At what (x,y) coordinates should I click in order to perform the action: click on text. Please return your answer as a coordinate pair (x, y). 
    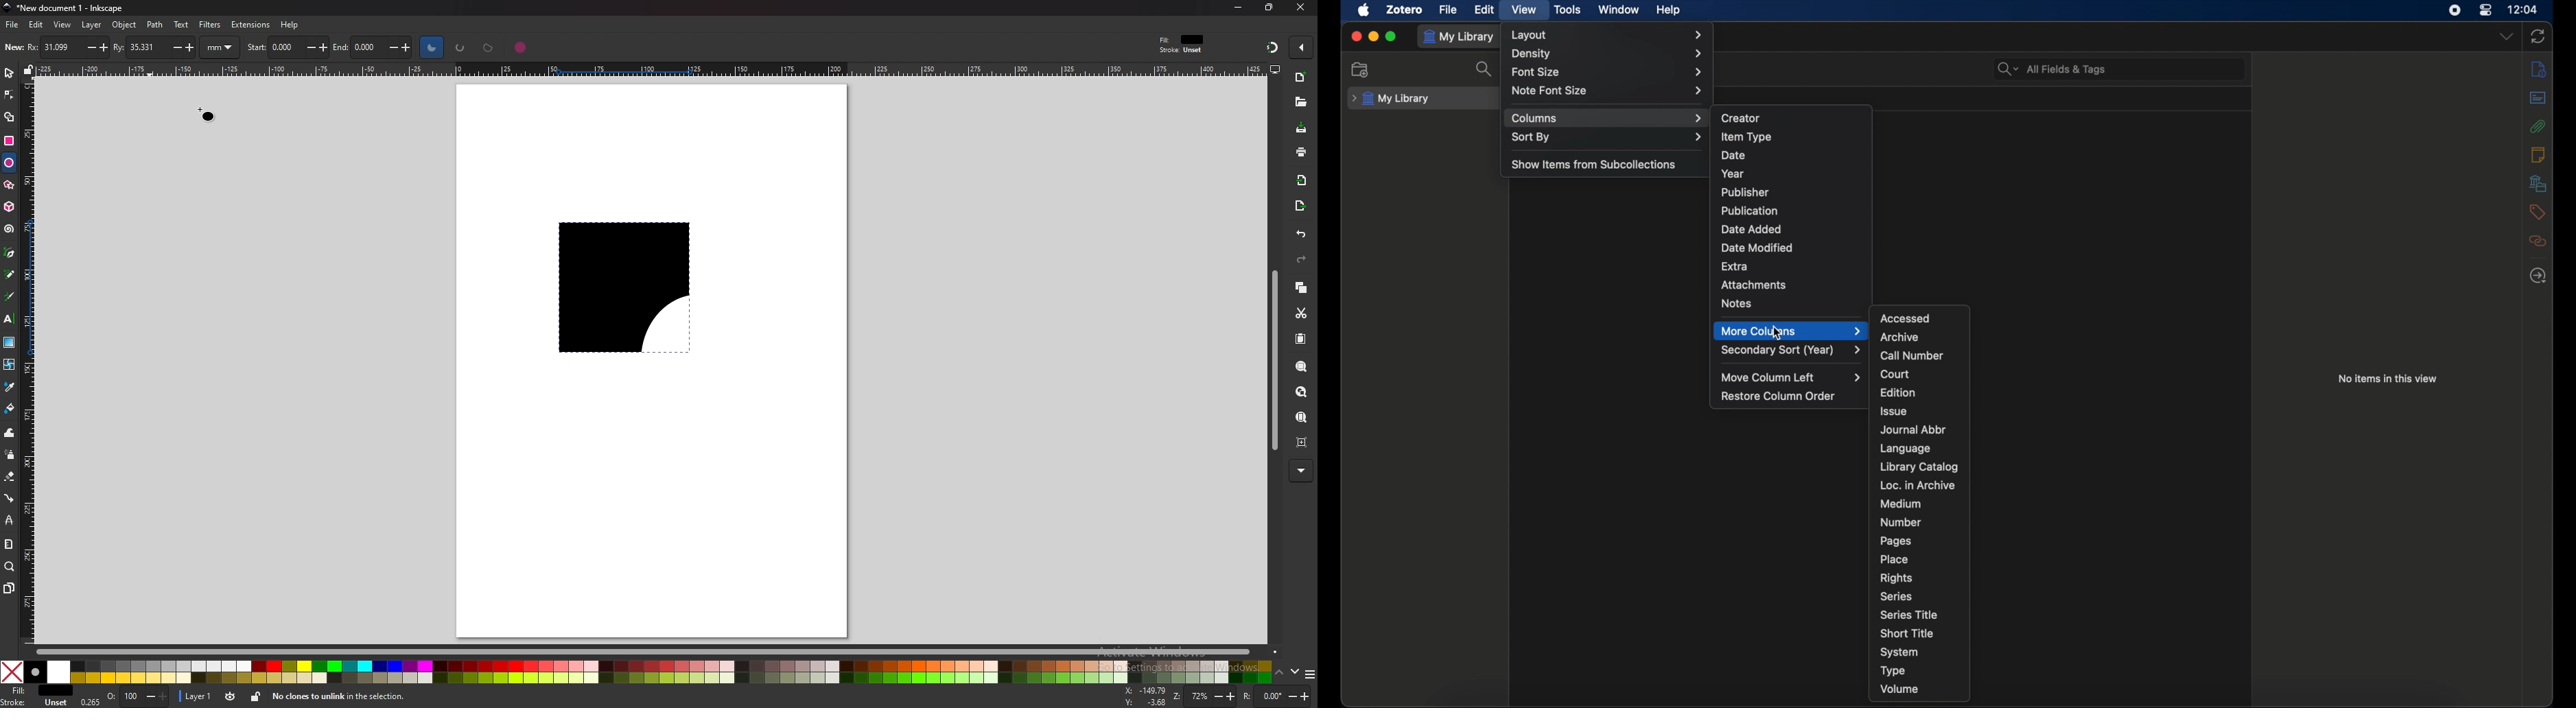
    Looking at the image, I should click on (9, 319).